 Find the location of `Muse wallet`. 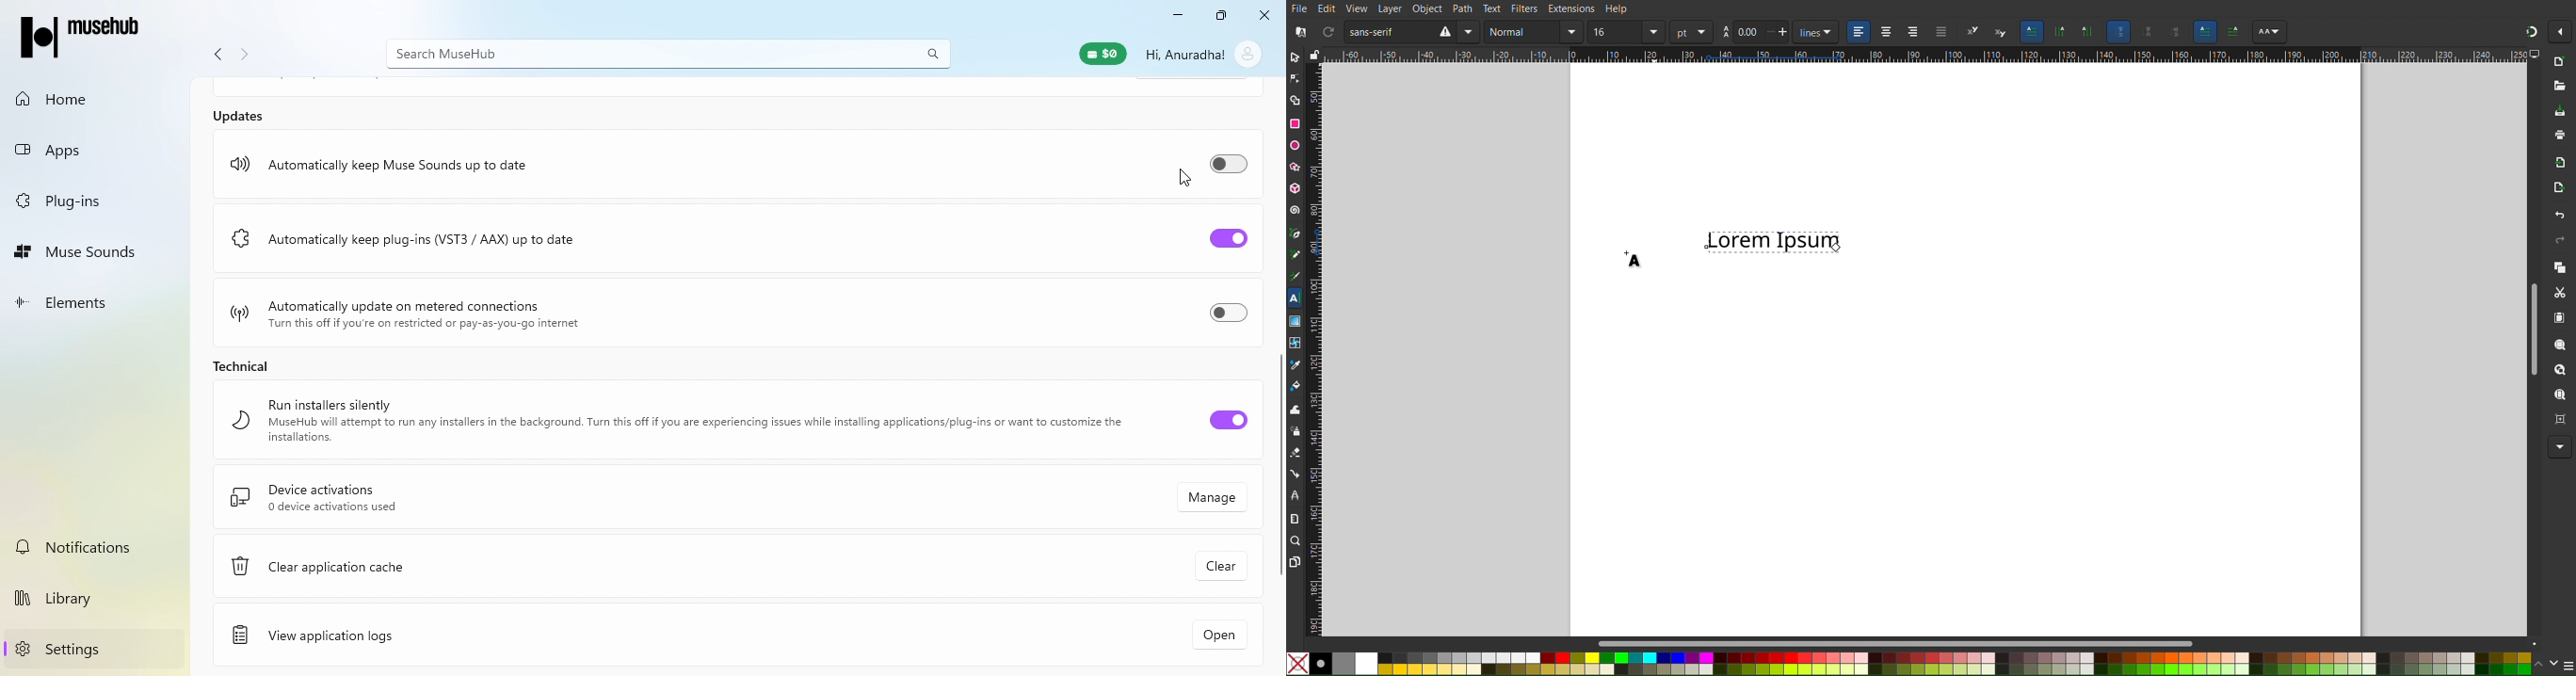

Muse wallet is located at coordinates (1100, 54).